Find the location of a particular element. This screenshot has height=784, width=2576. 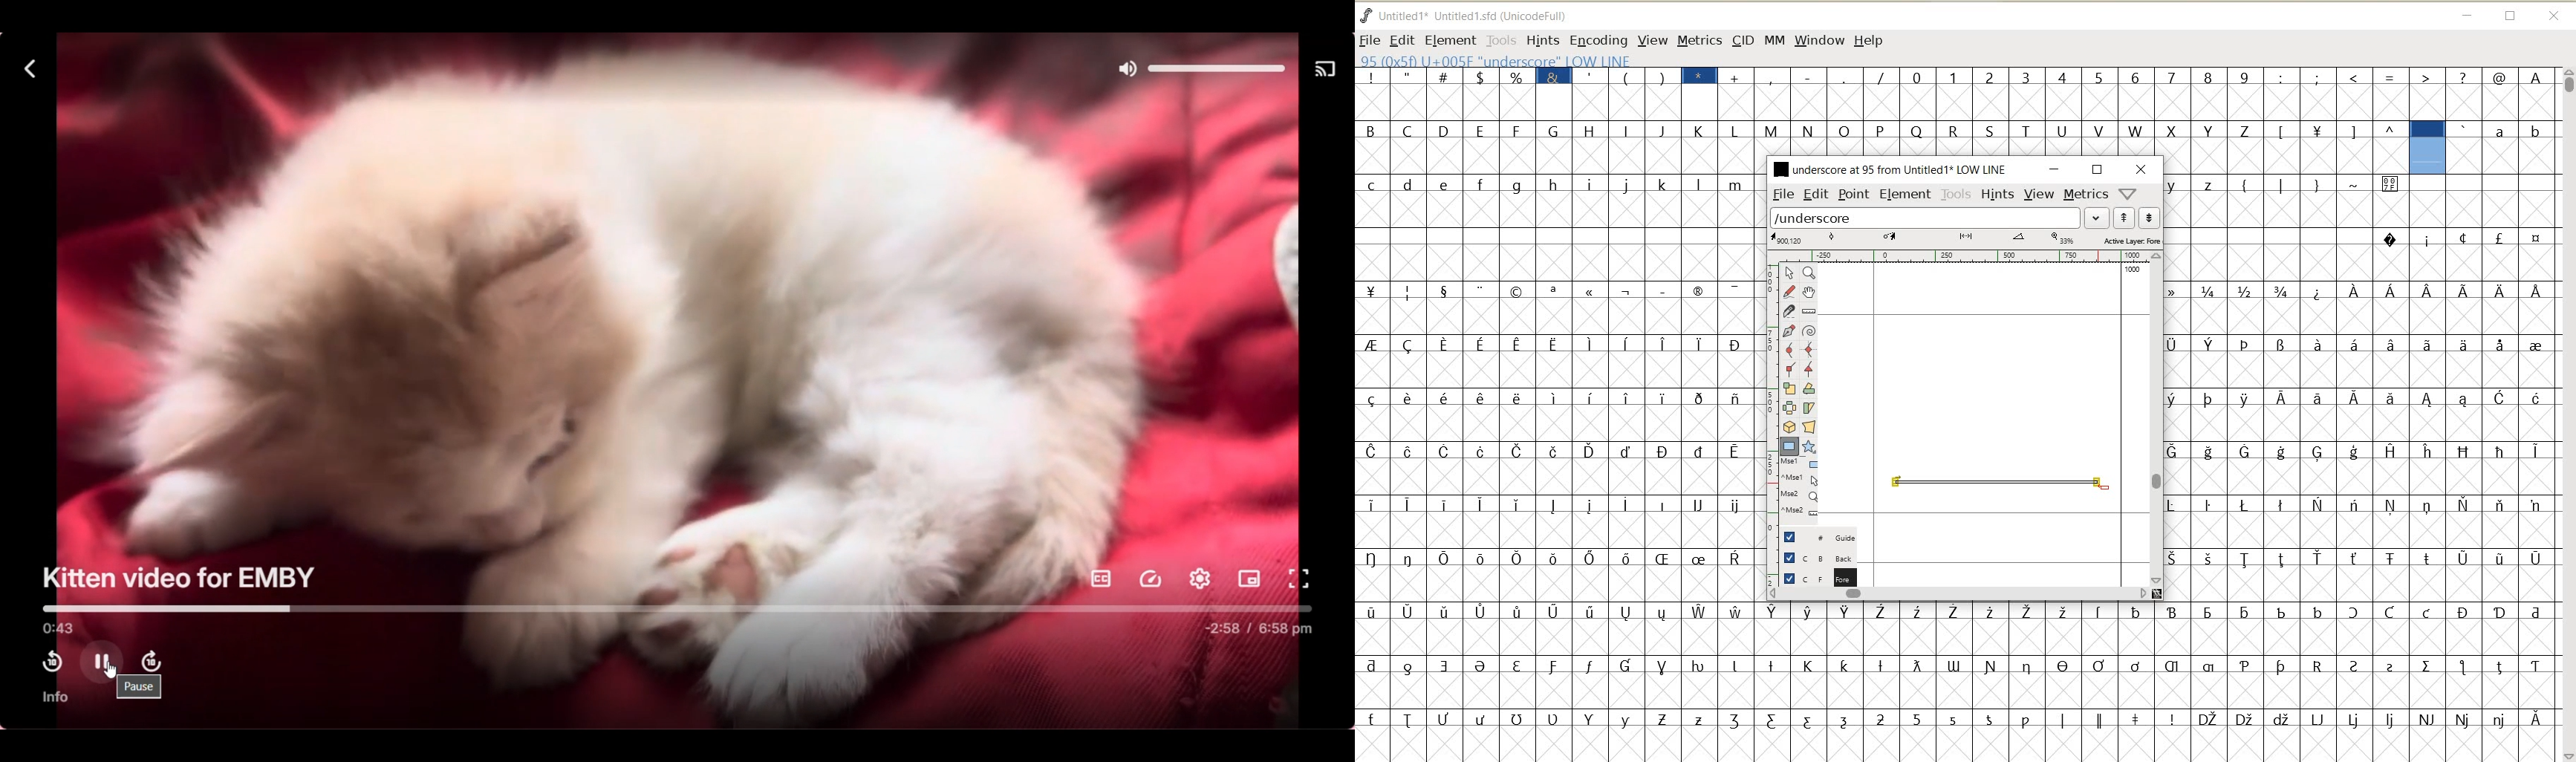

show previous word list is located at coordinates (2124, 218).